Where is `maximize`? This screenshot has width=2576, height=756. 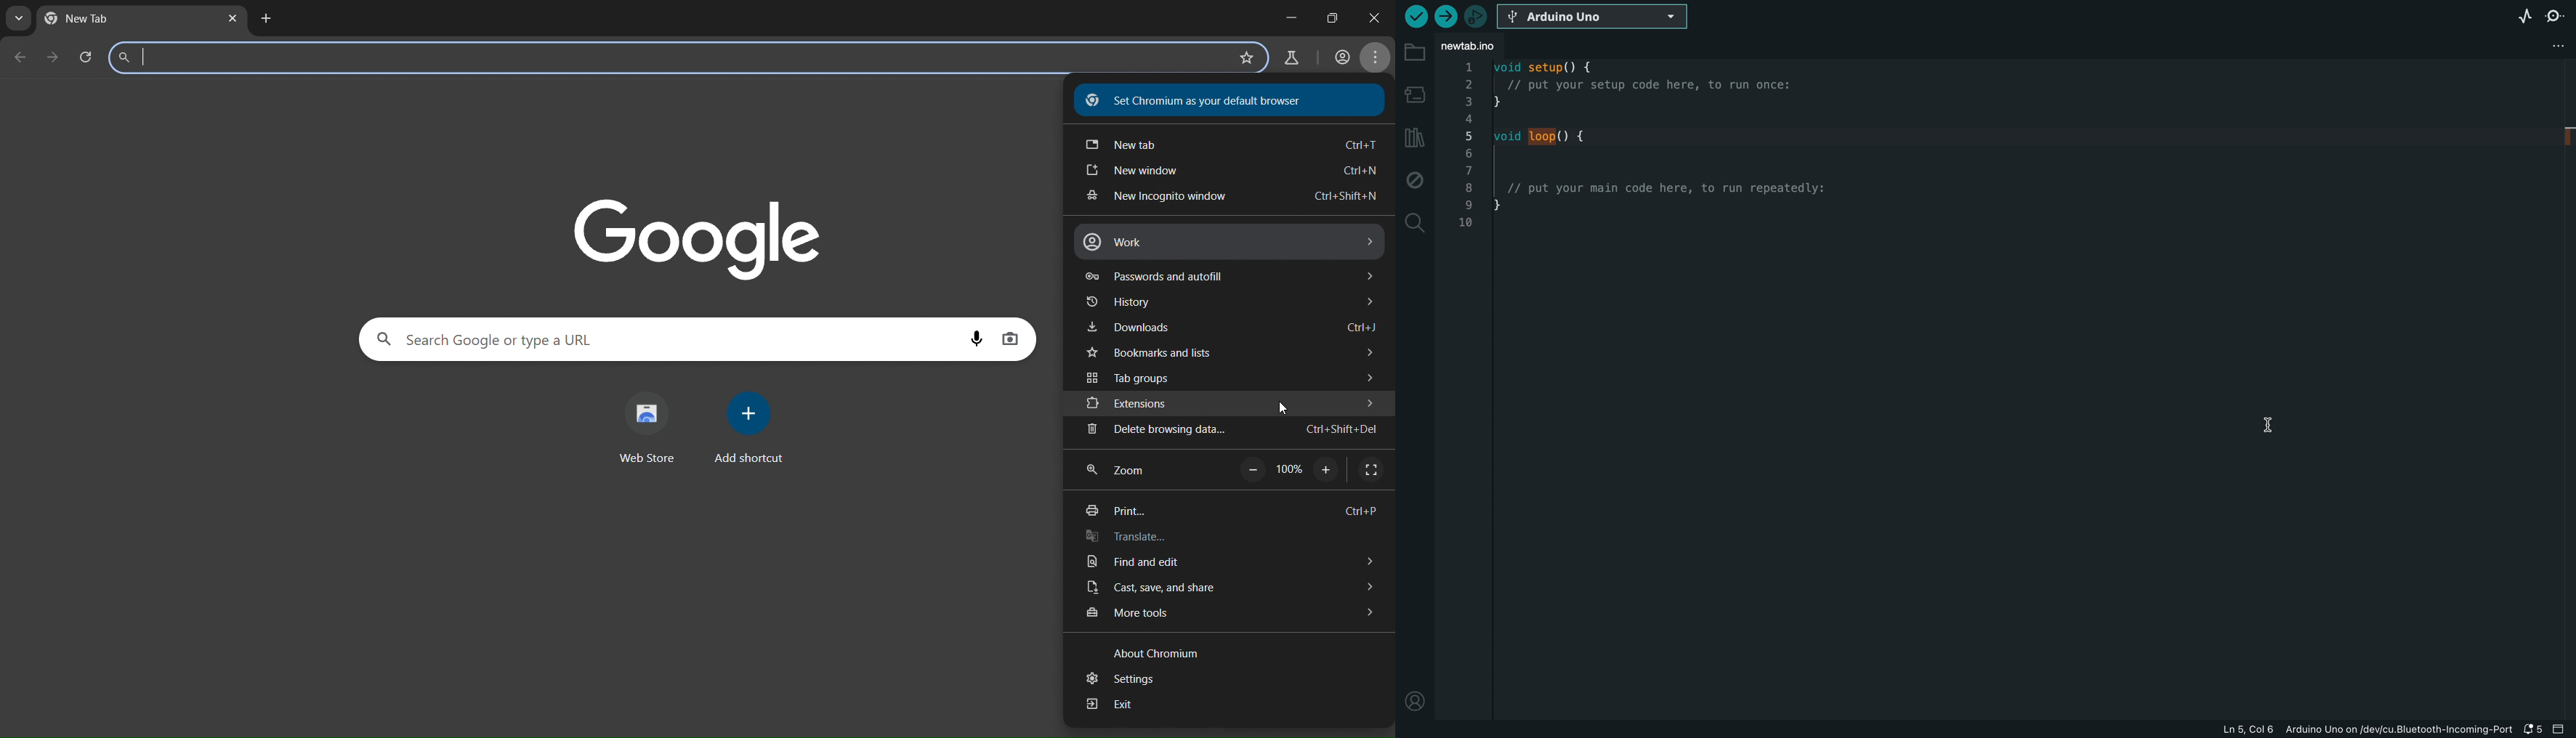
maximize is located at coordinates (1331, 17).